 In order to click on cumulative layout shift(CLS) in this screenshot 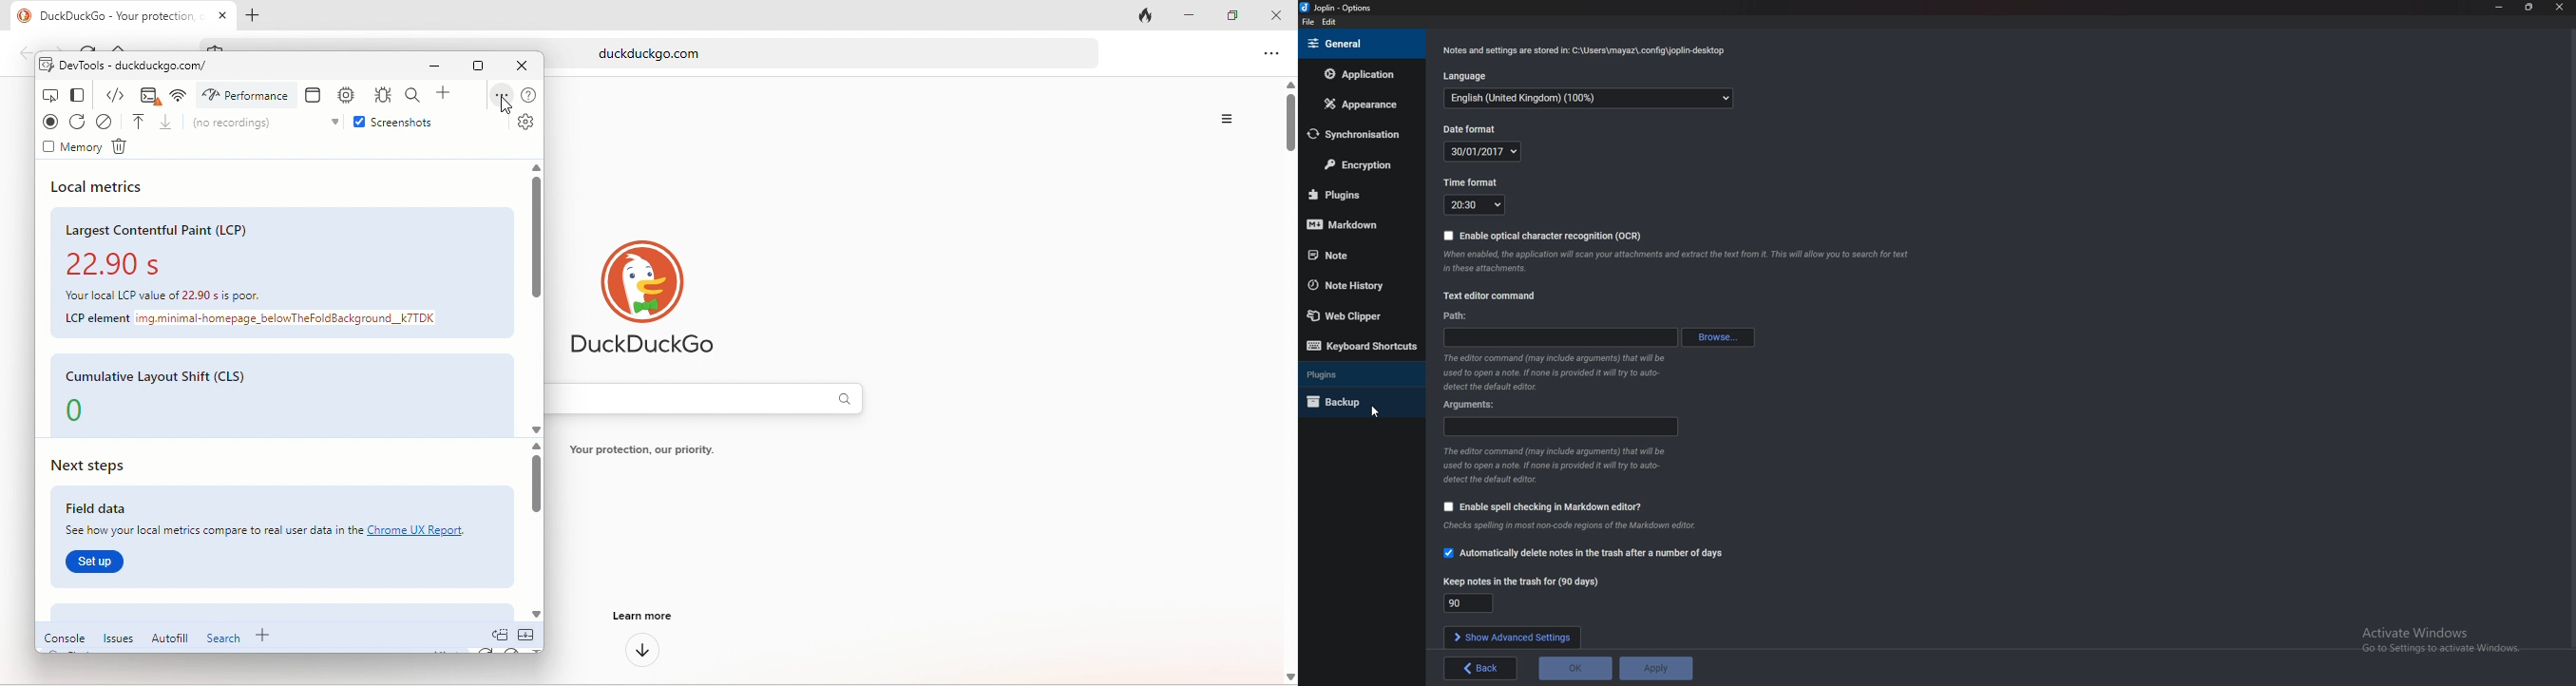, I will do `click(173, 372)`.